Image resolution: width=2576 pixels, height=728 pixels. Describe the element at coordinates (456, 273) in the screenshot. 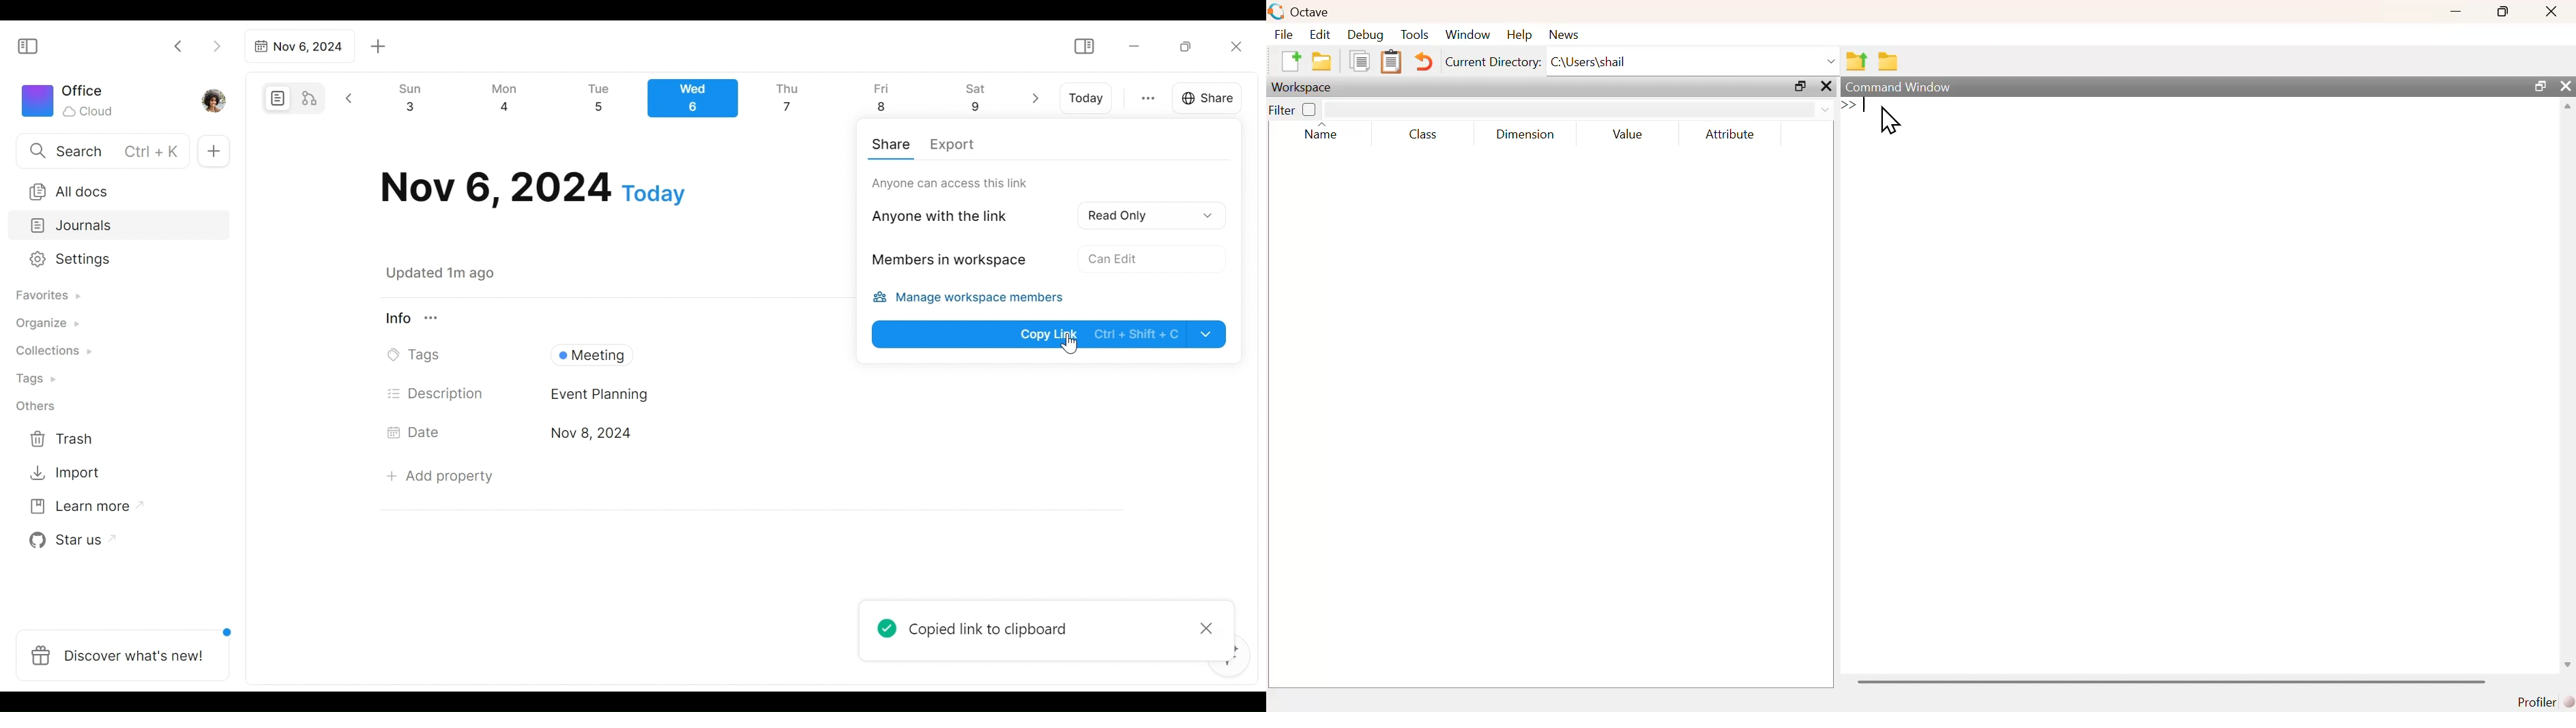

I see `Saved` at that location.